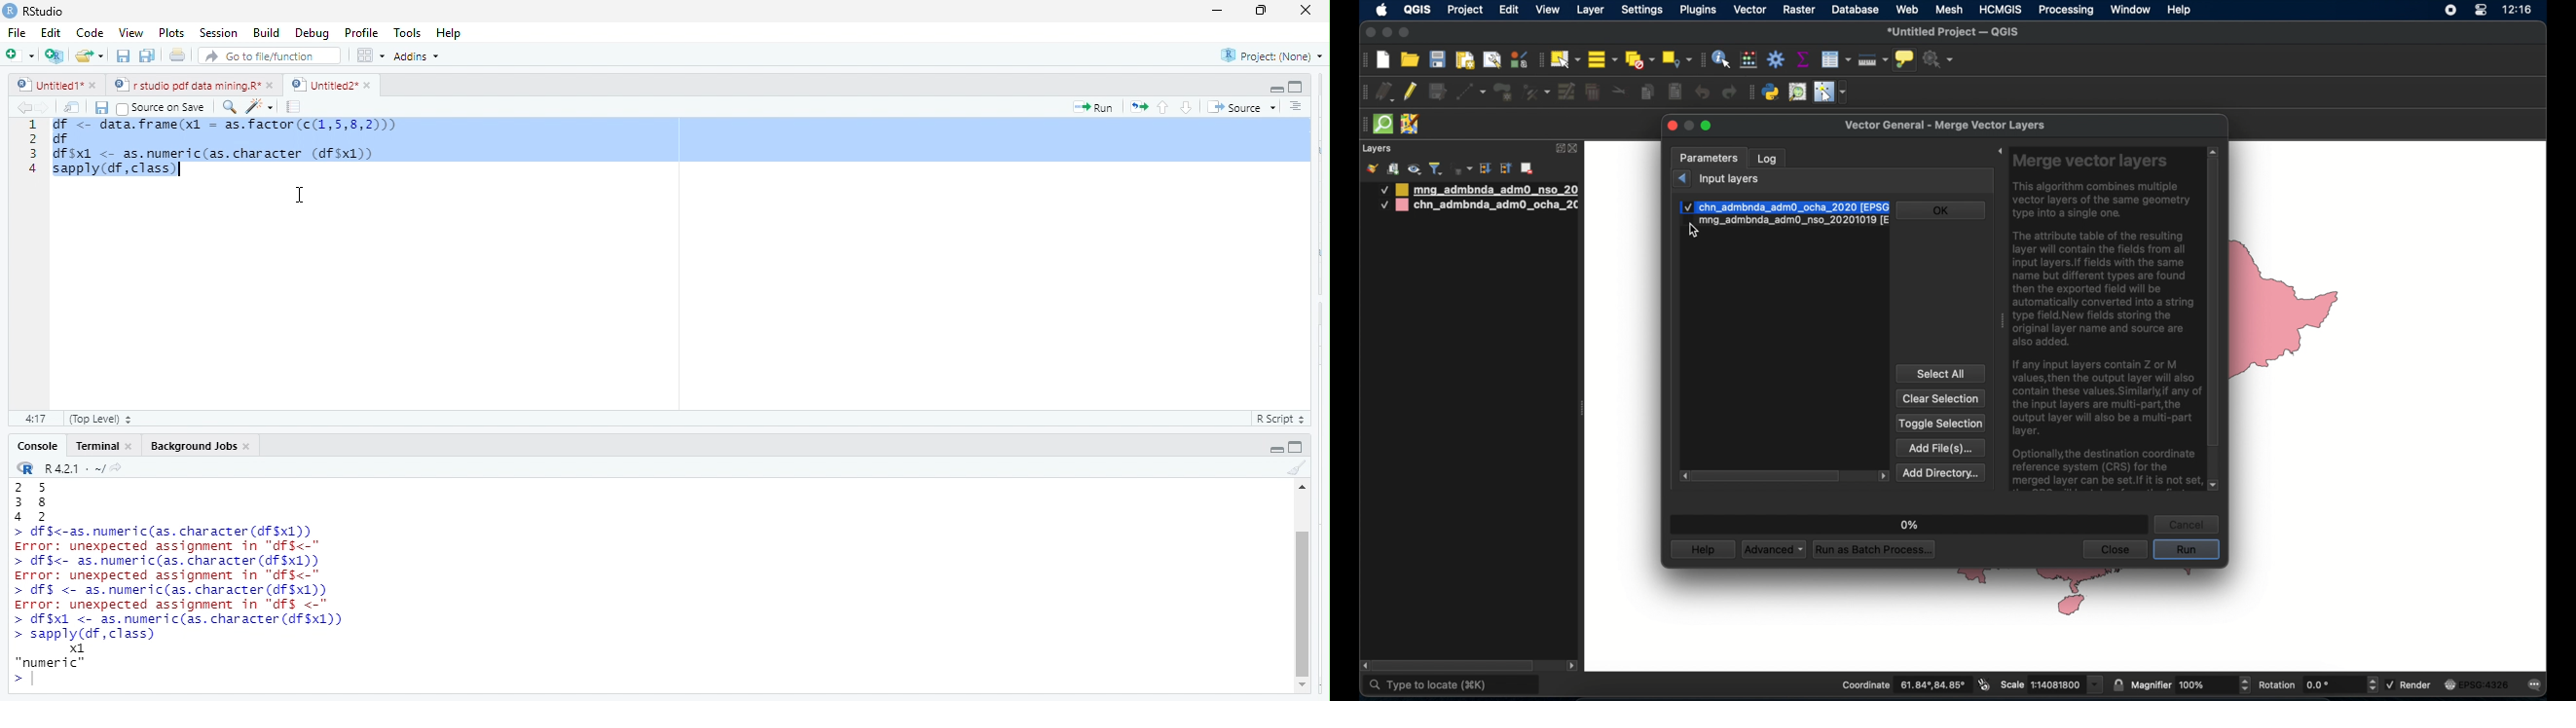 The width and height of the screenshot is (2576, 728). What do you see at coordinates (1767, 476) in the screenshot?
I see `scroll box` at bounding box center [1767, 476].